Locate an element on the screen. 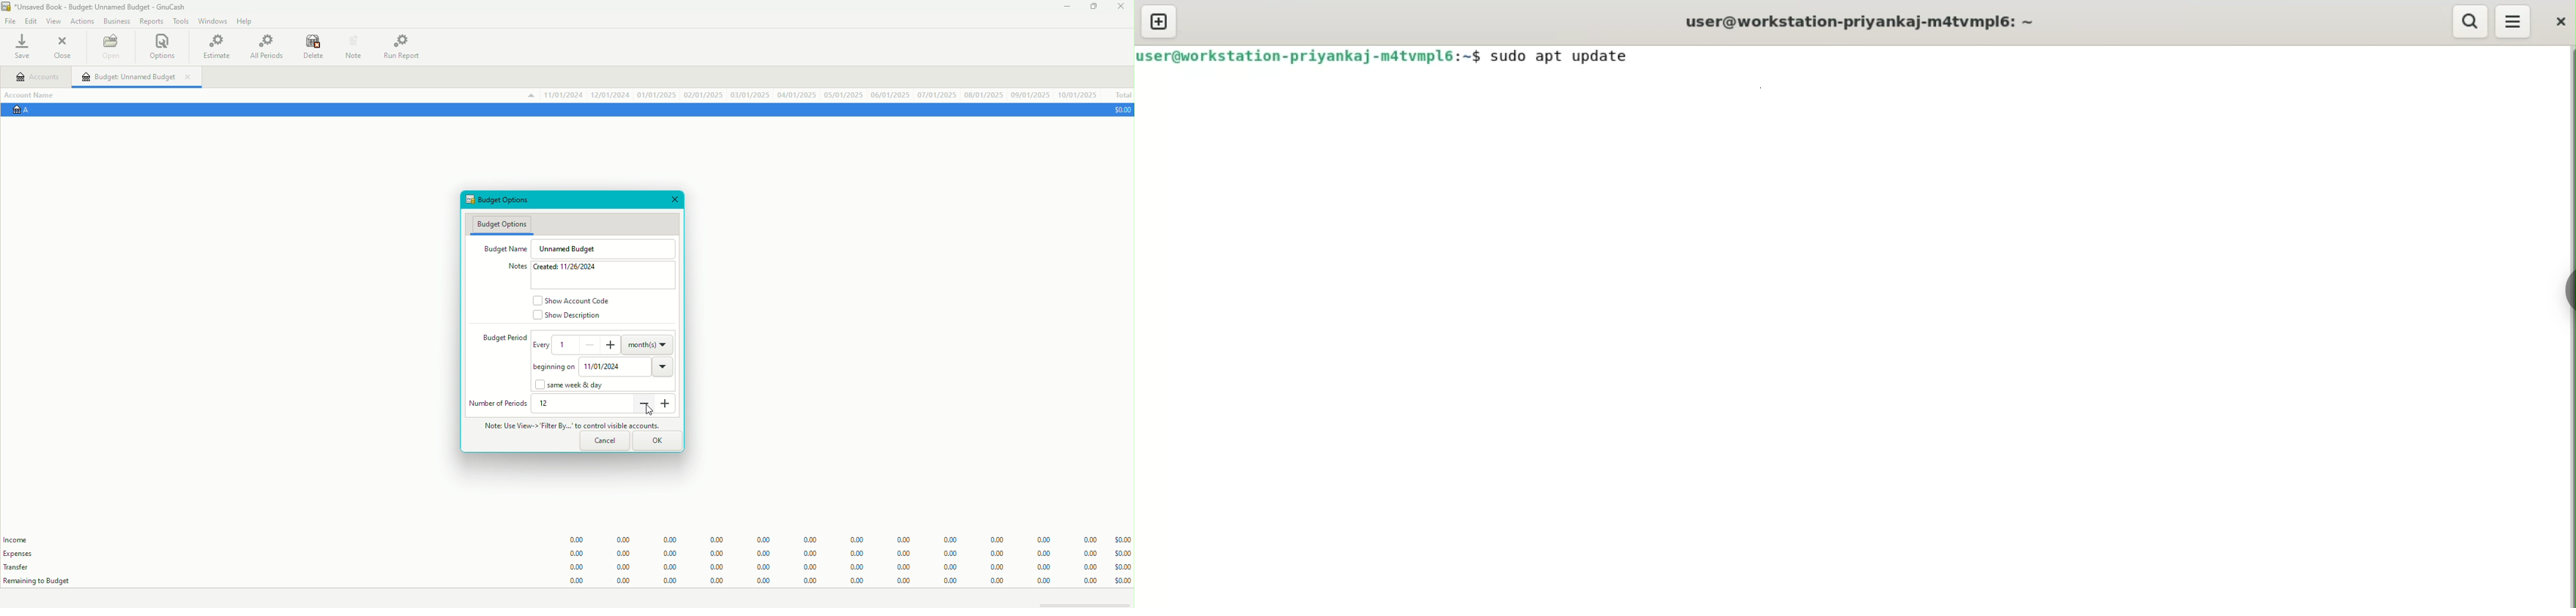 This screenshot has width=2576, height=616. Notes is located at coordinates (513, 267).